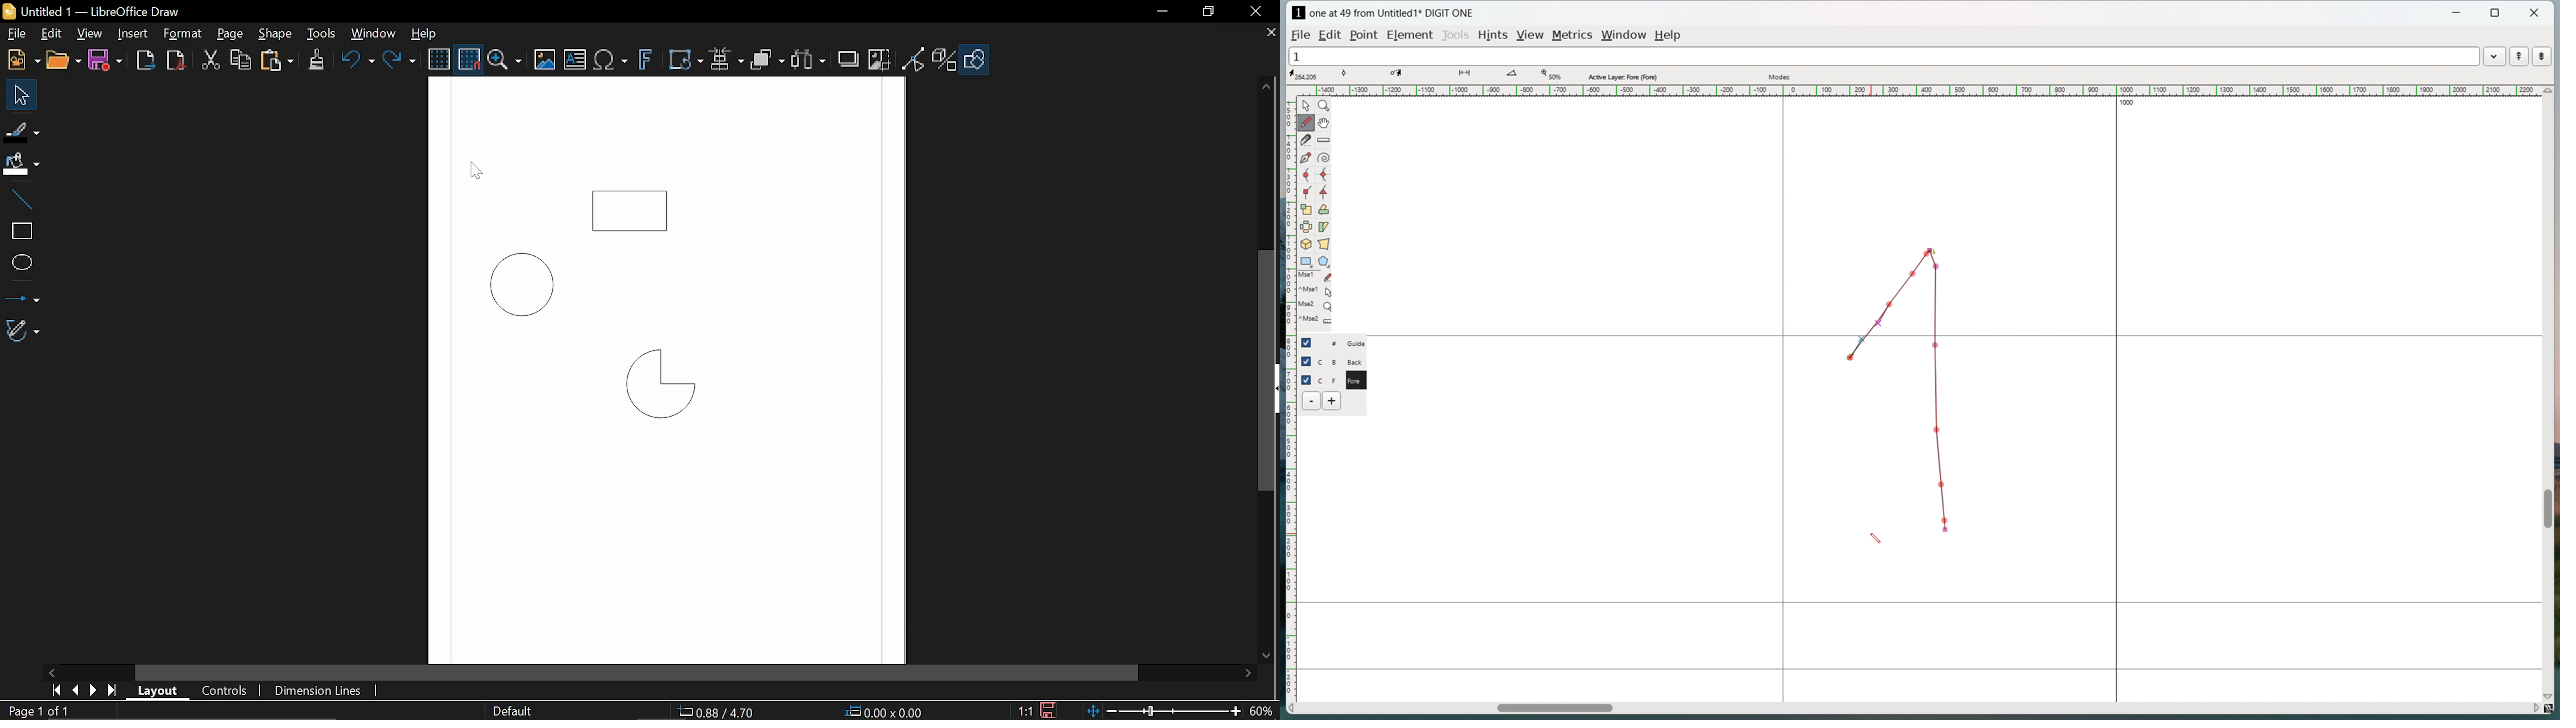 The height and width of the screenshot is (728, 2576). I want to click on one at 49 from Untitled1 DIGIT ONE, so click(1391, 13).